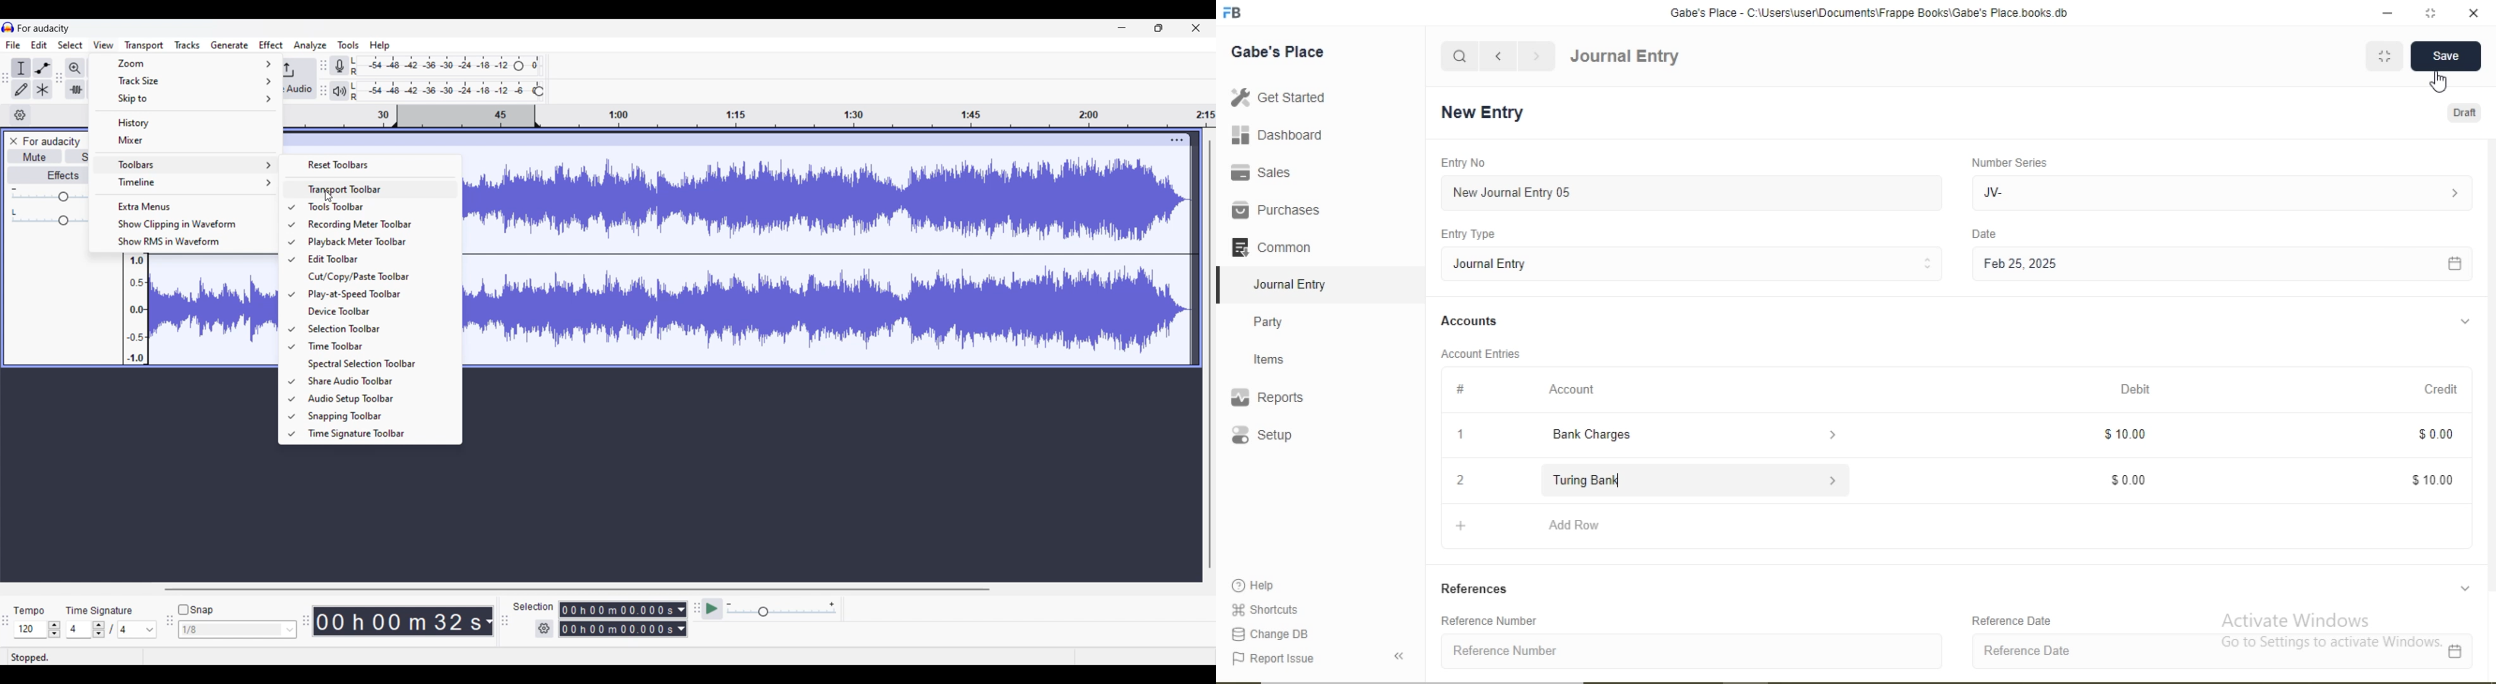 The image size is (2520, 700). I want to click on Journal Entry, so click(1296, 282).